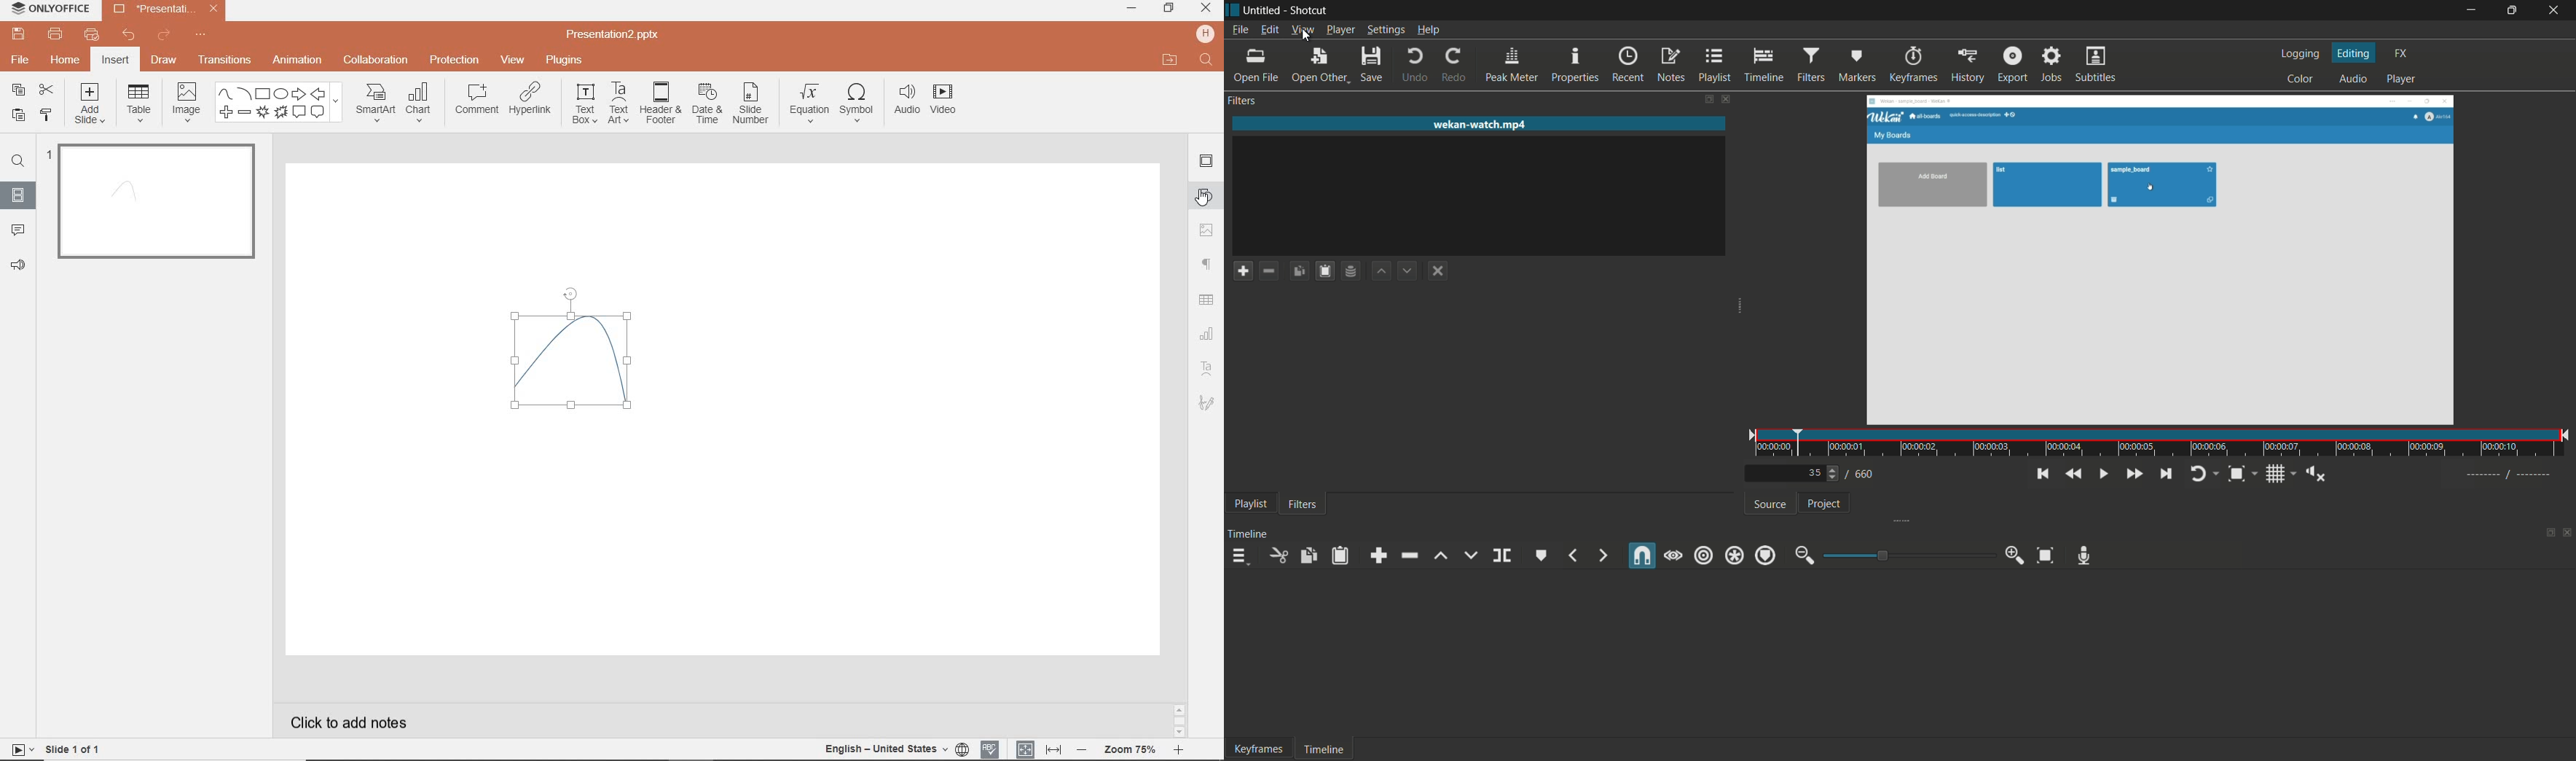  Describe the element at coordinates (300, 61) in the screenshot. I see `ANIMATION` at that location.